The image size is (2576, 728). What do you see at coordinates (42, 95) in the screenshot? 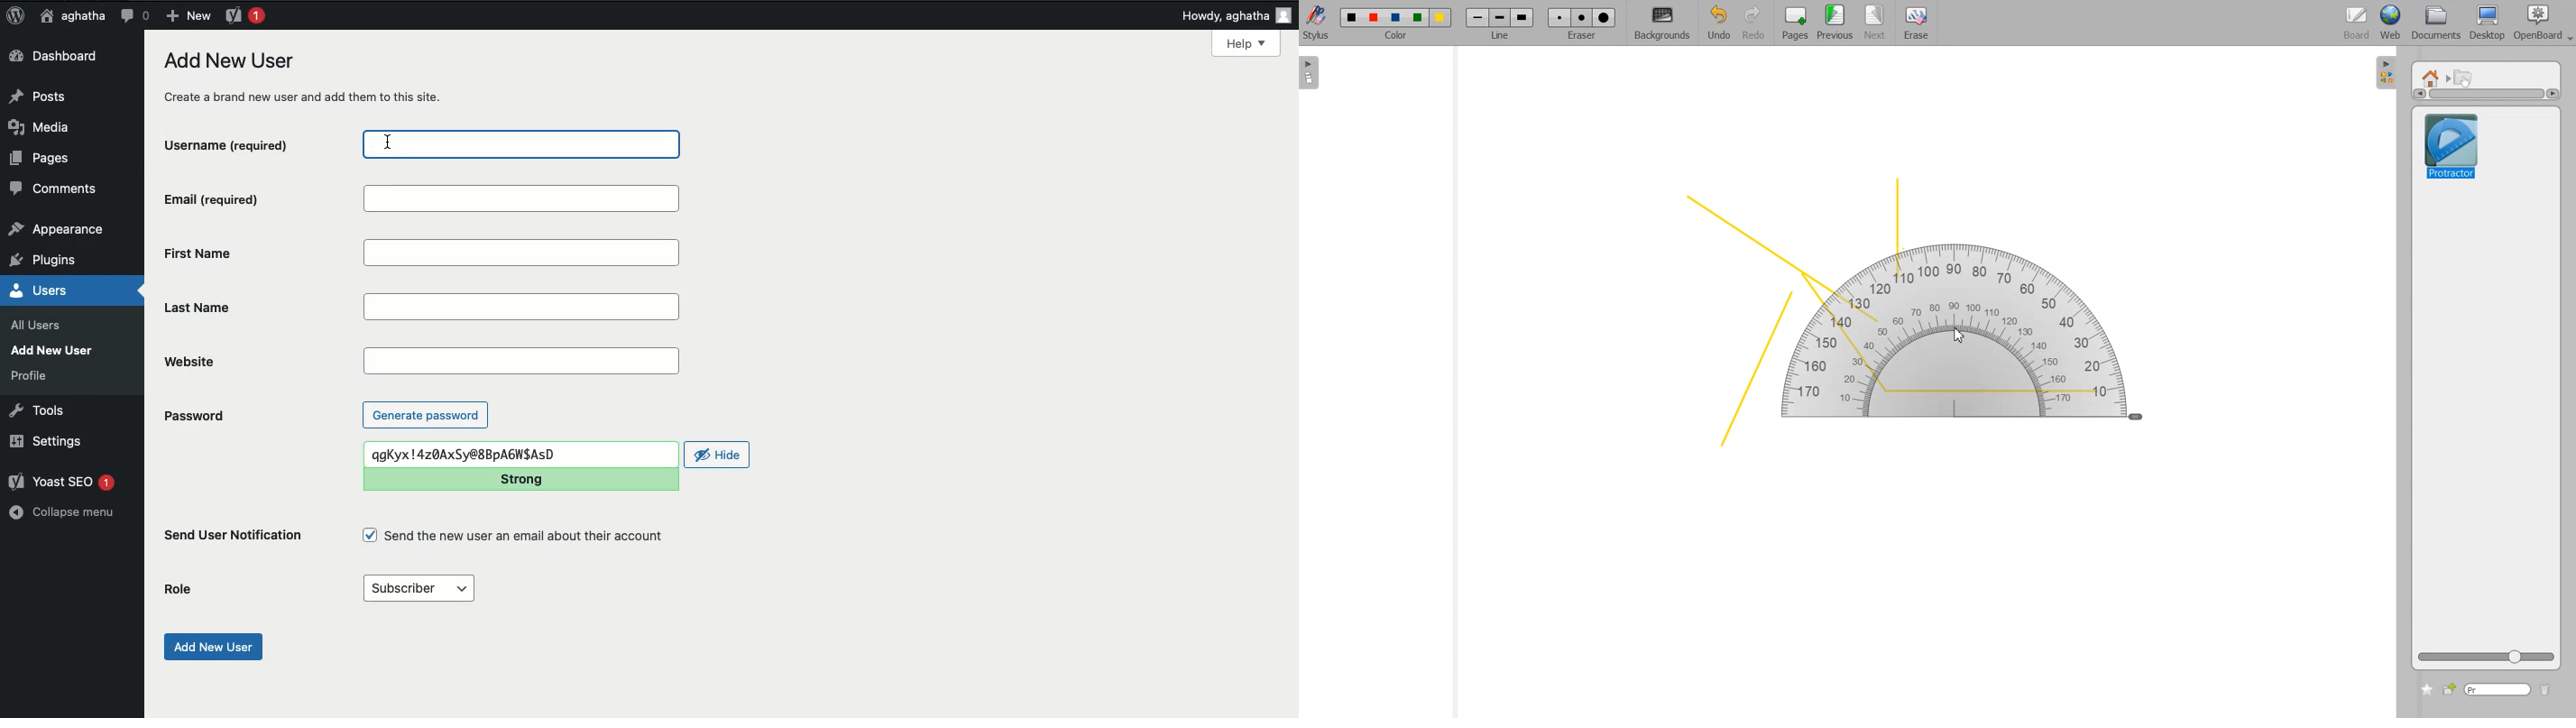
I see `Posts` at bounding box center [42, 95].